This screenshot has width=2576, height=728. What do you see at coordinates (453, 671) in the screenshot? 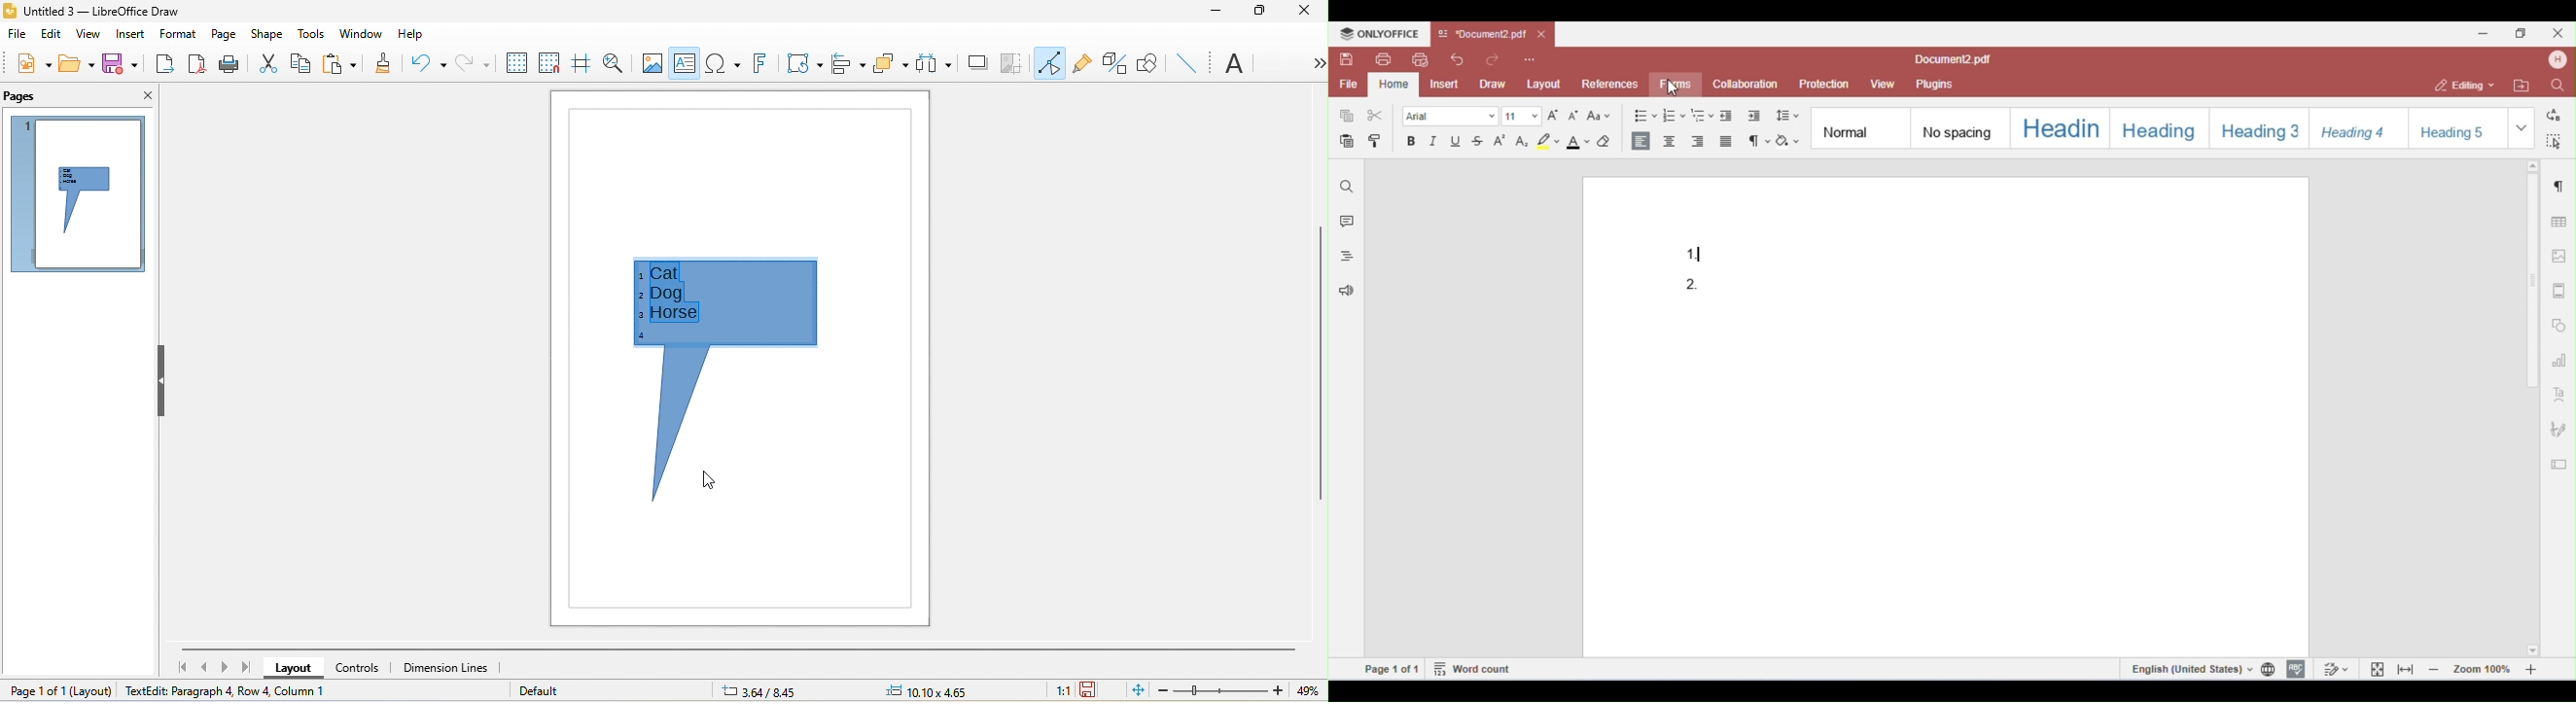
I see `dimension lines` at bounding box center [453, 671].